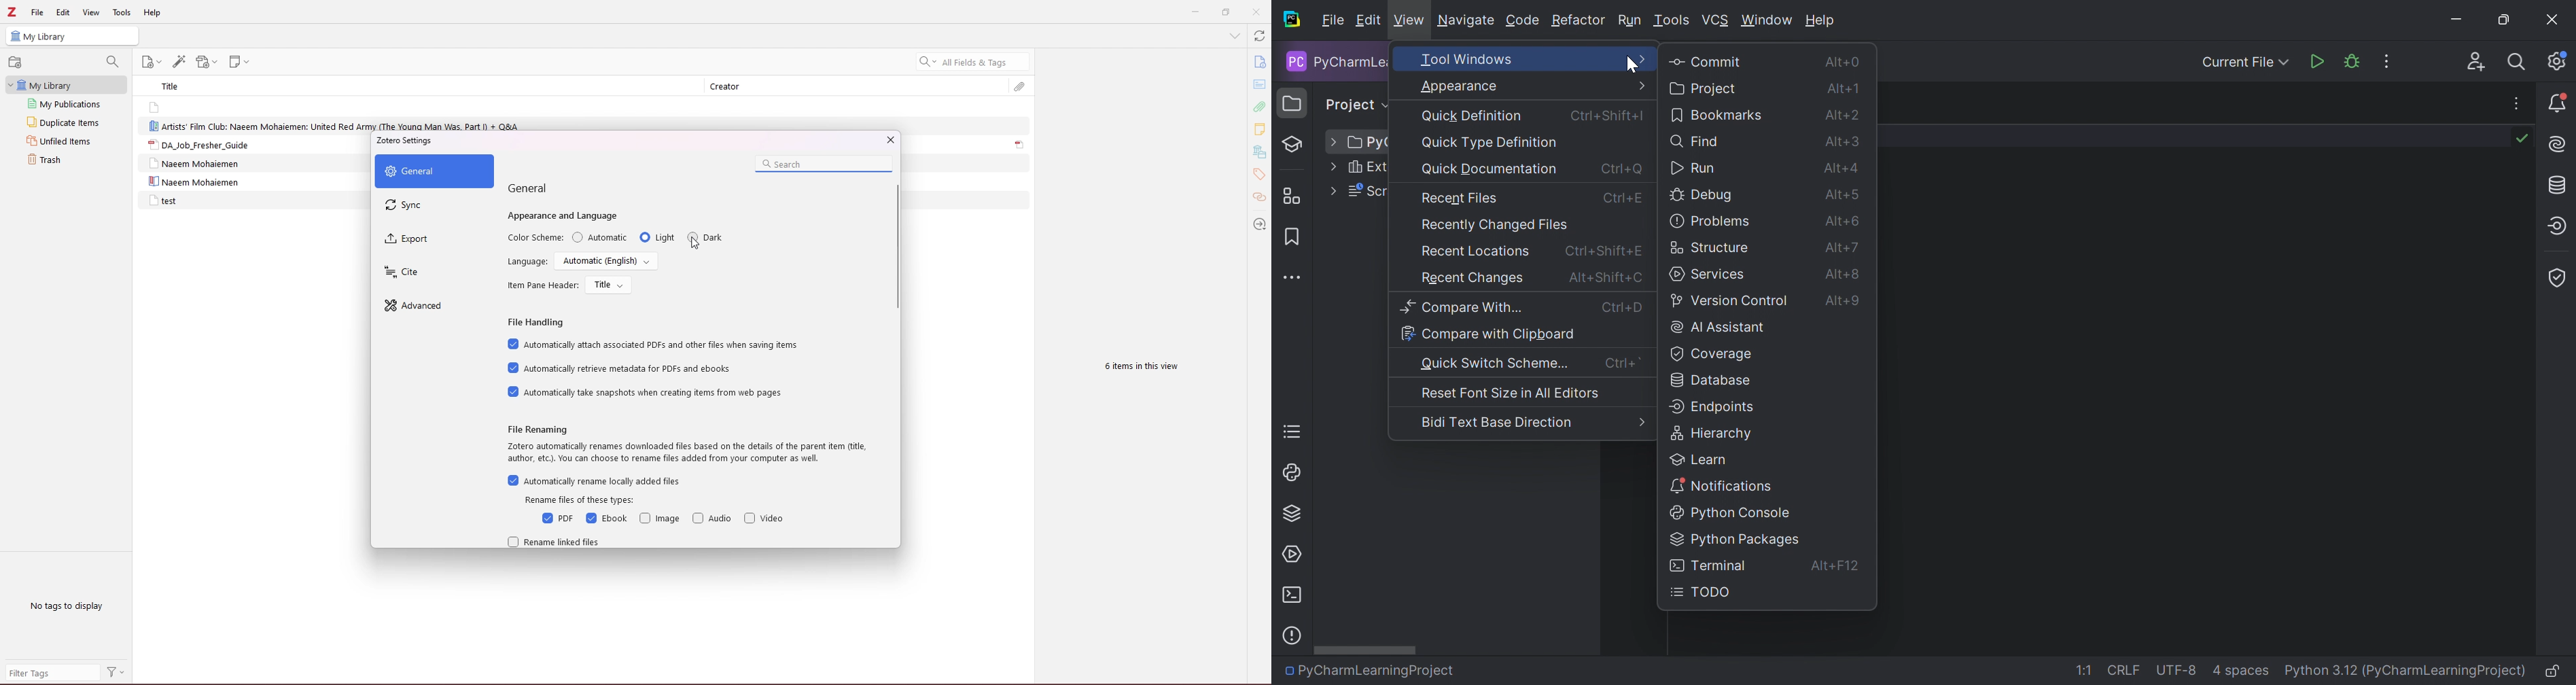  Describe the element at coordinates (707, 237) in the screenshot. I see `dark` at that location.